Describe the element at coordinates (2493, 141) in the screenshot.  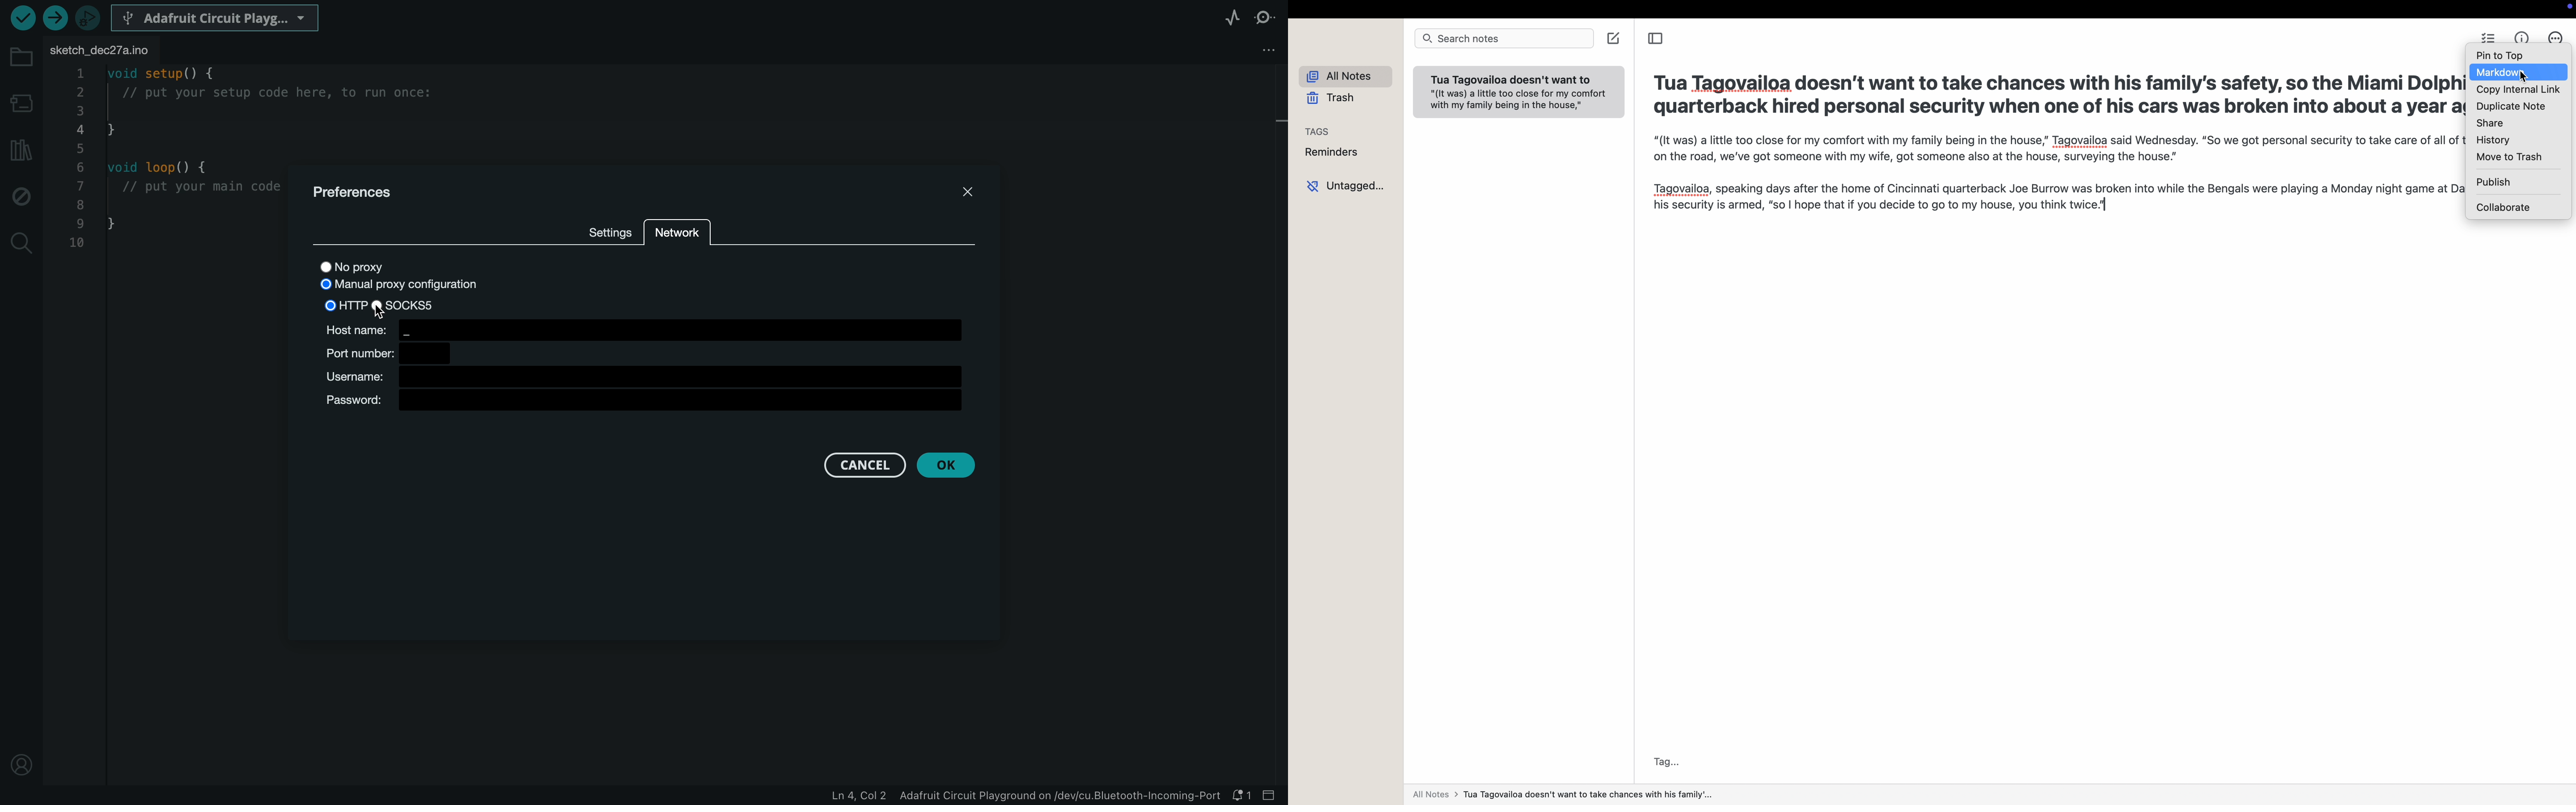
I see `history` at that location.